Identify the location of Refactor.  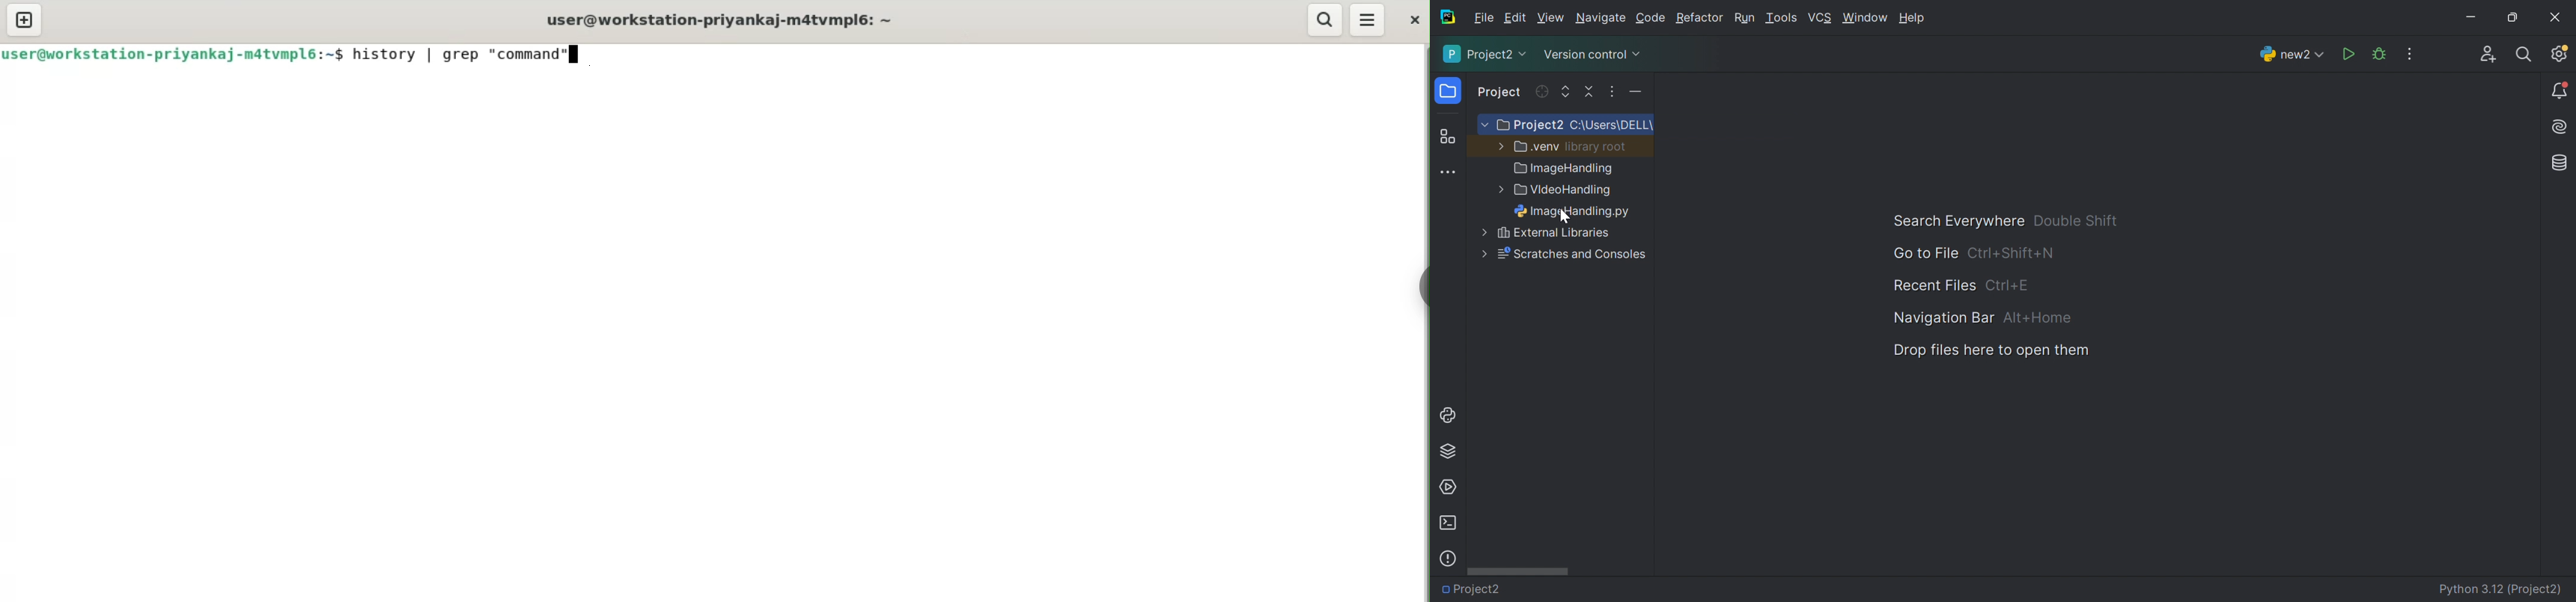
(1699, 19).